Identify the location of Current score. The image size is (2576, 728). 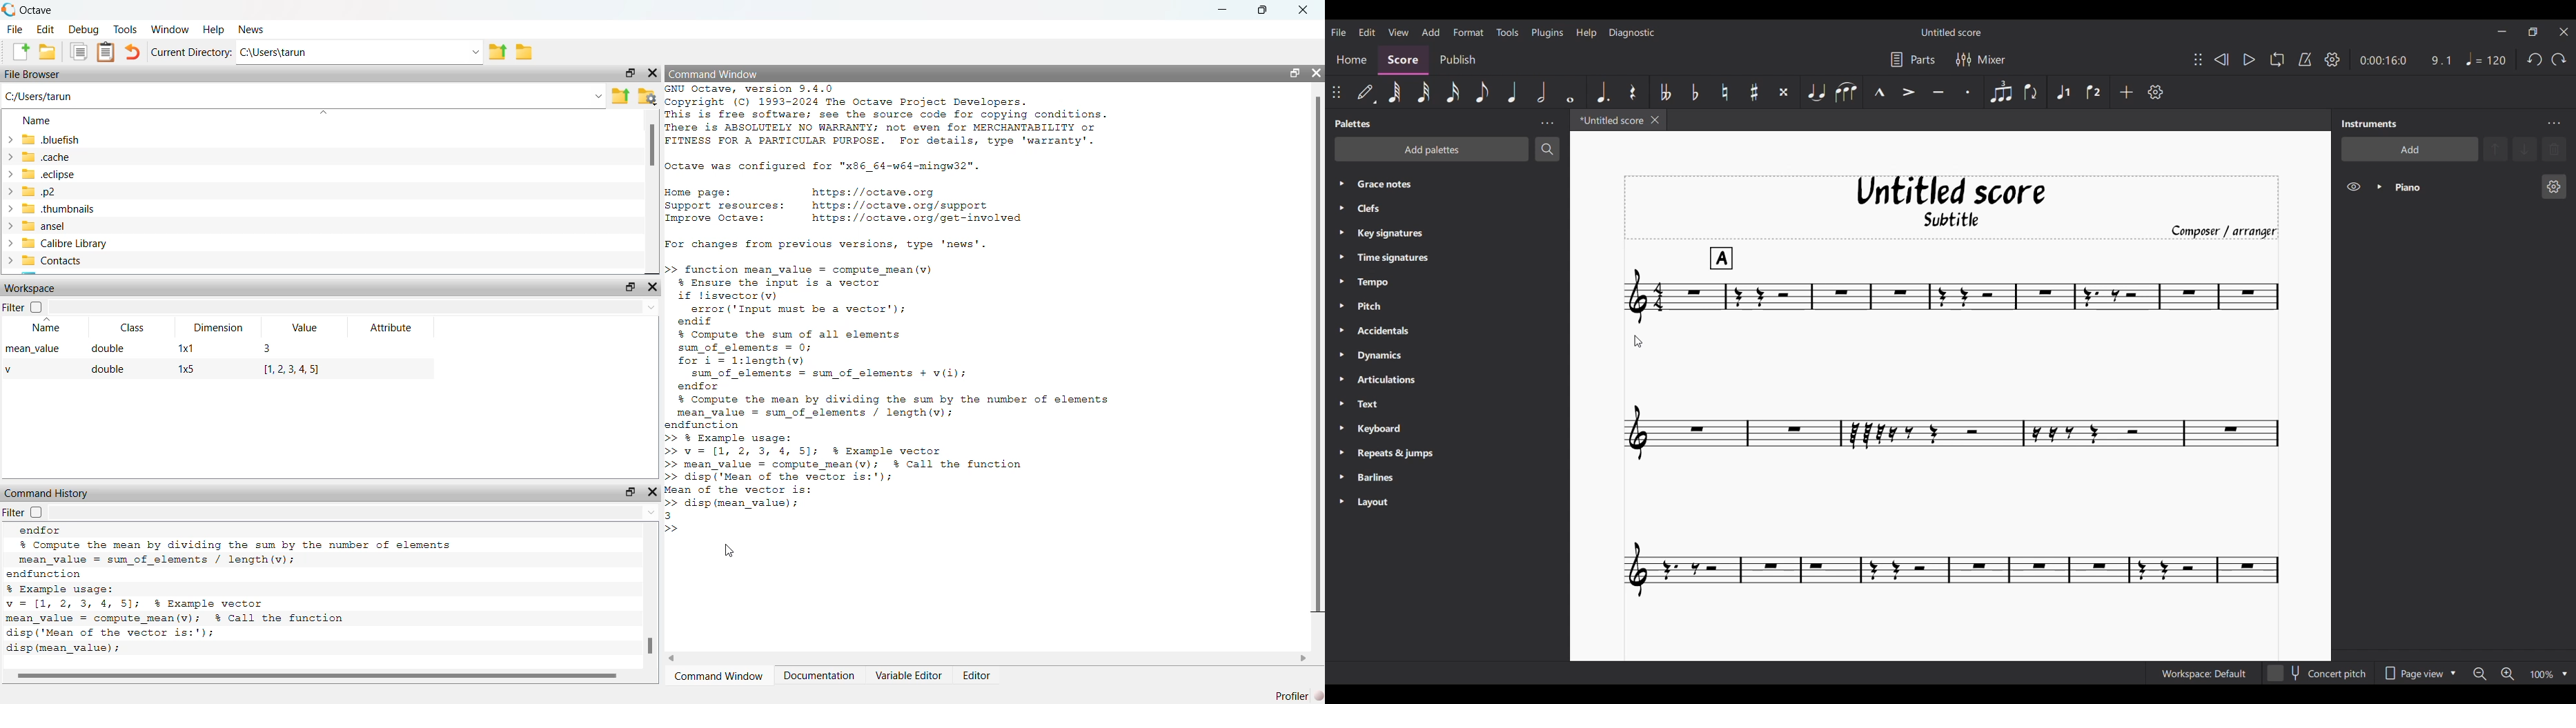
(1953, 422).